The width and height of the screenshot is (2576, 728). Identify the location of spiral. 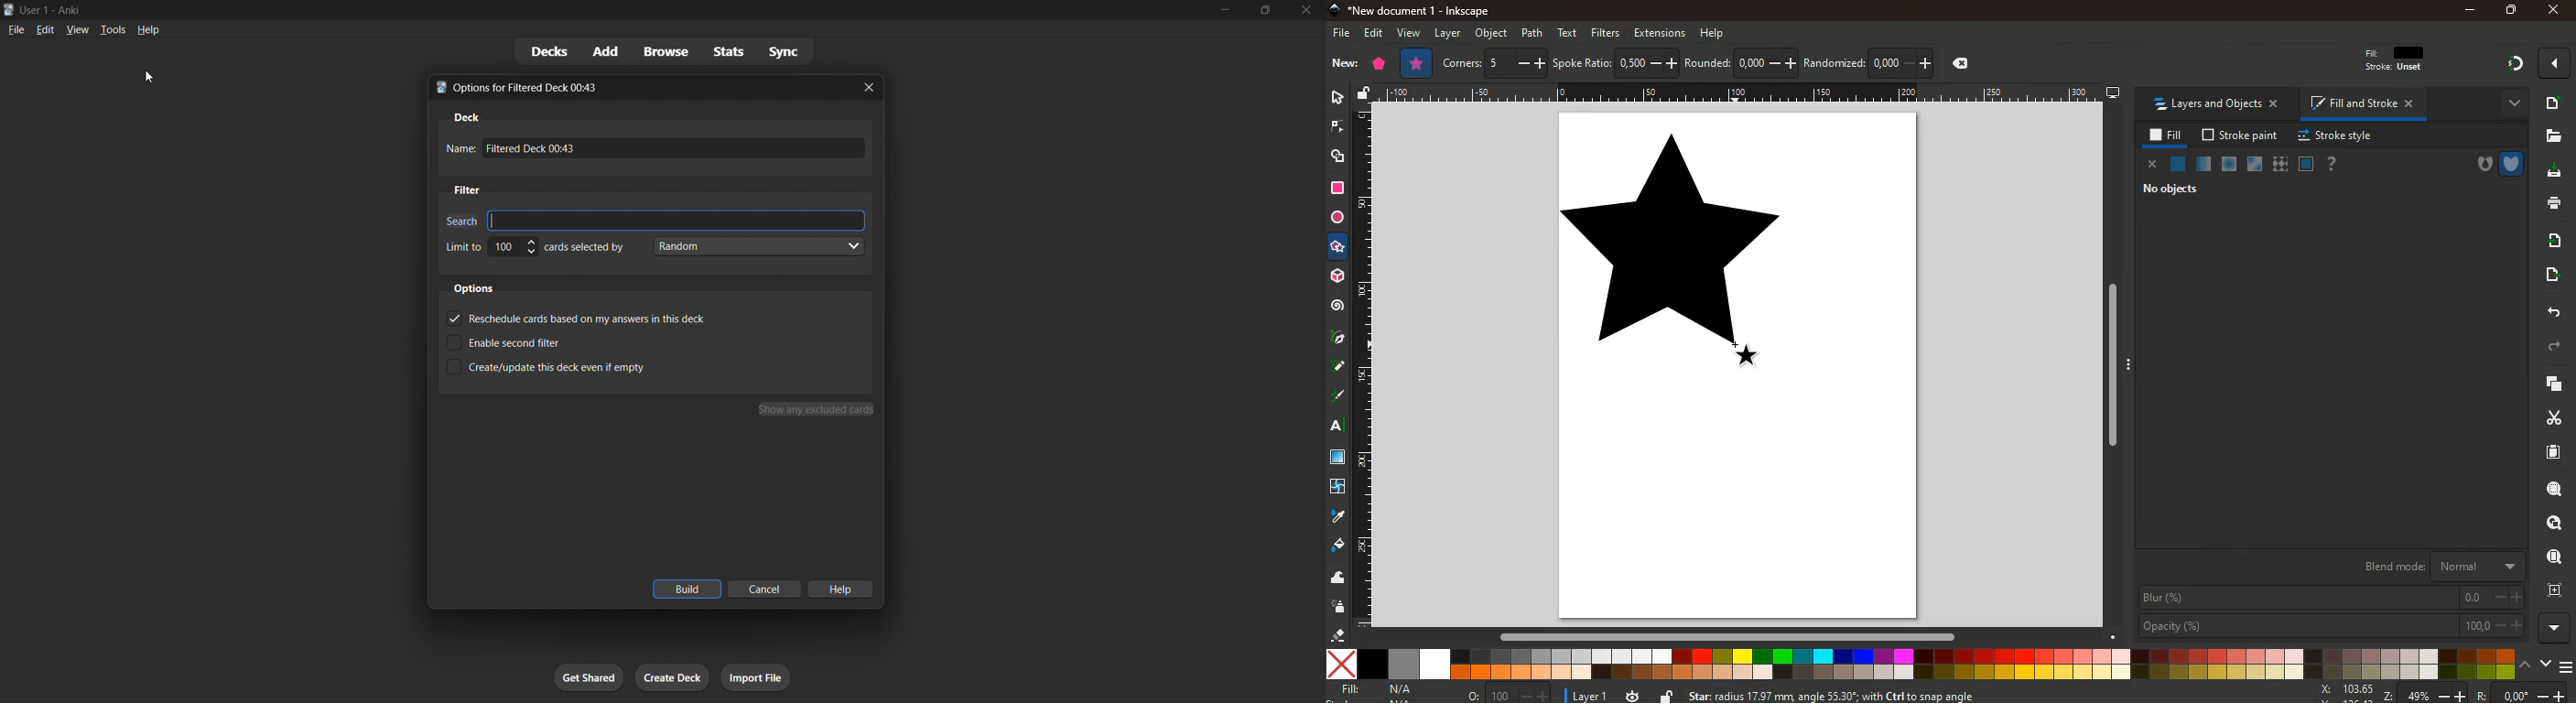
(1339, 309).